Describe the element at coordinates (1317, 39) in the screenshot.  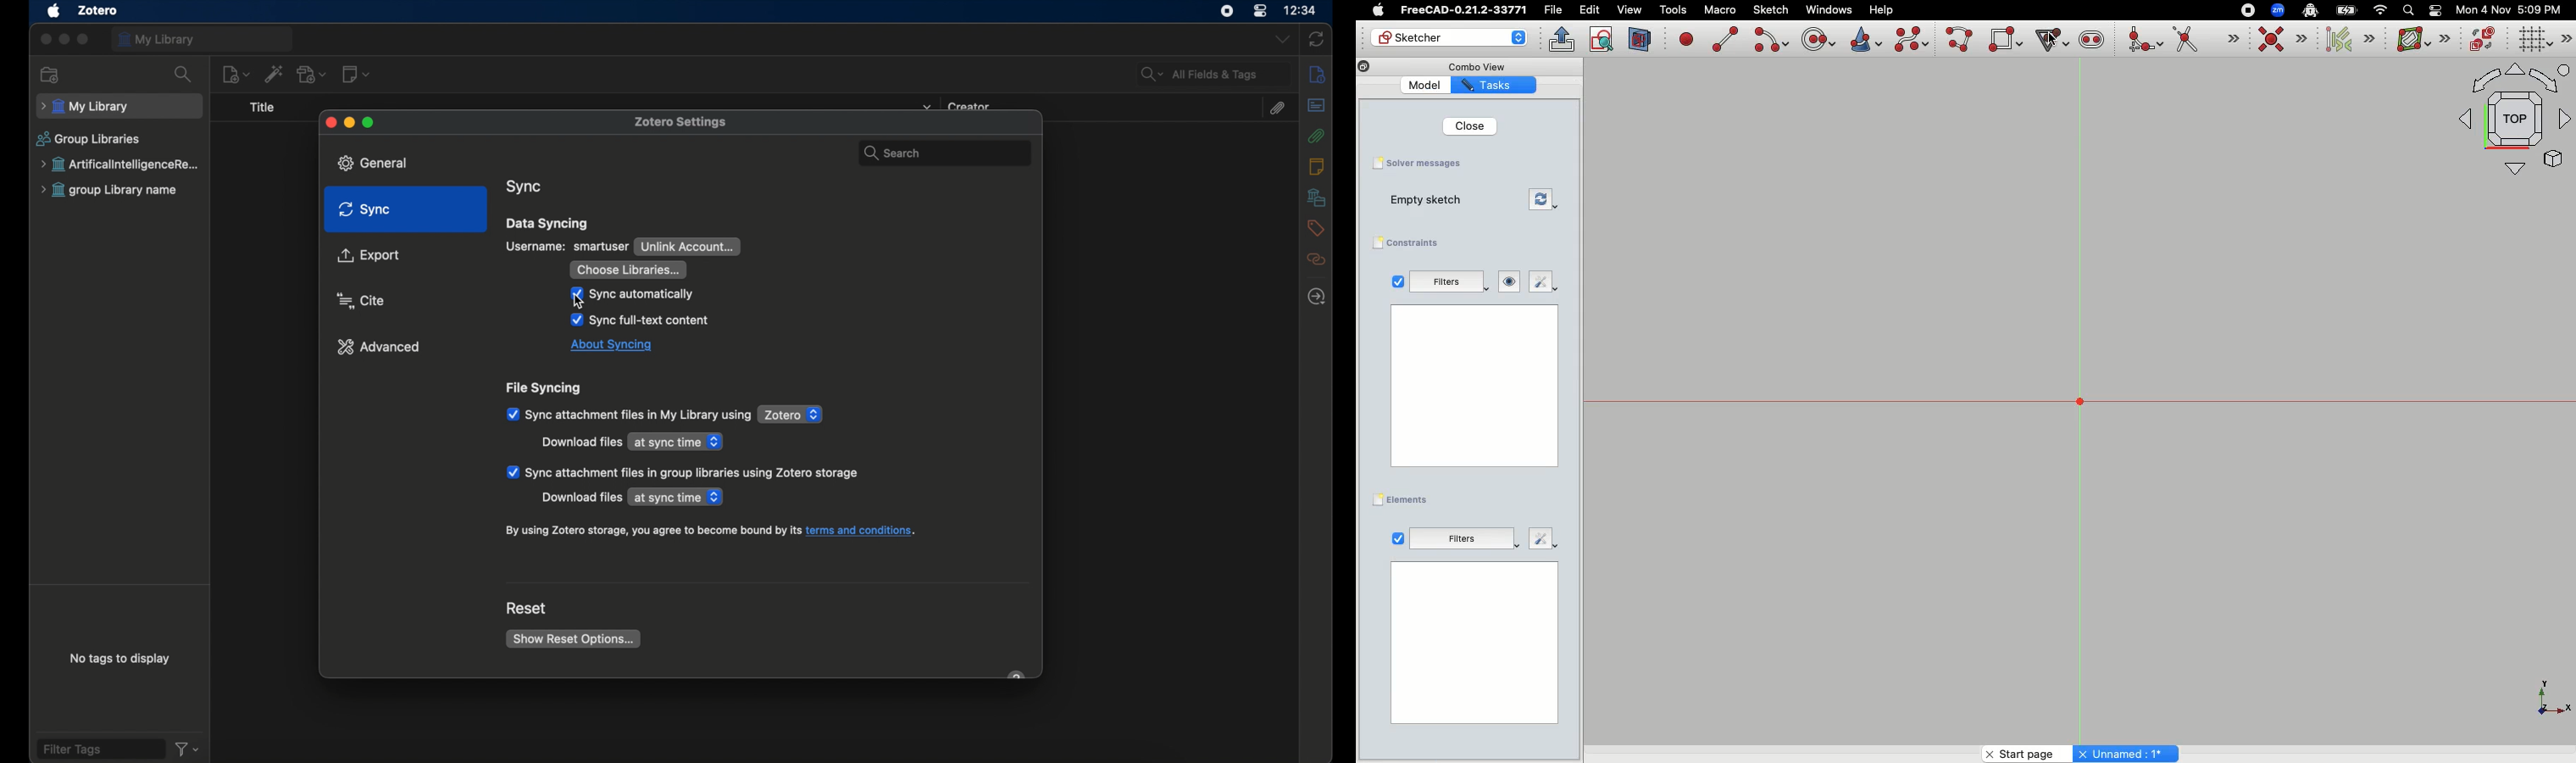
I see `sync` at that location.